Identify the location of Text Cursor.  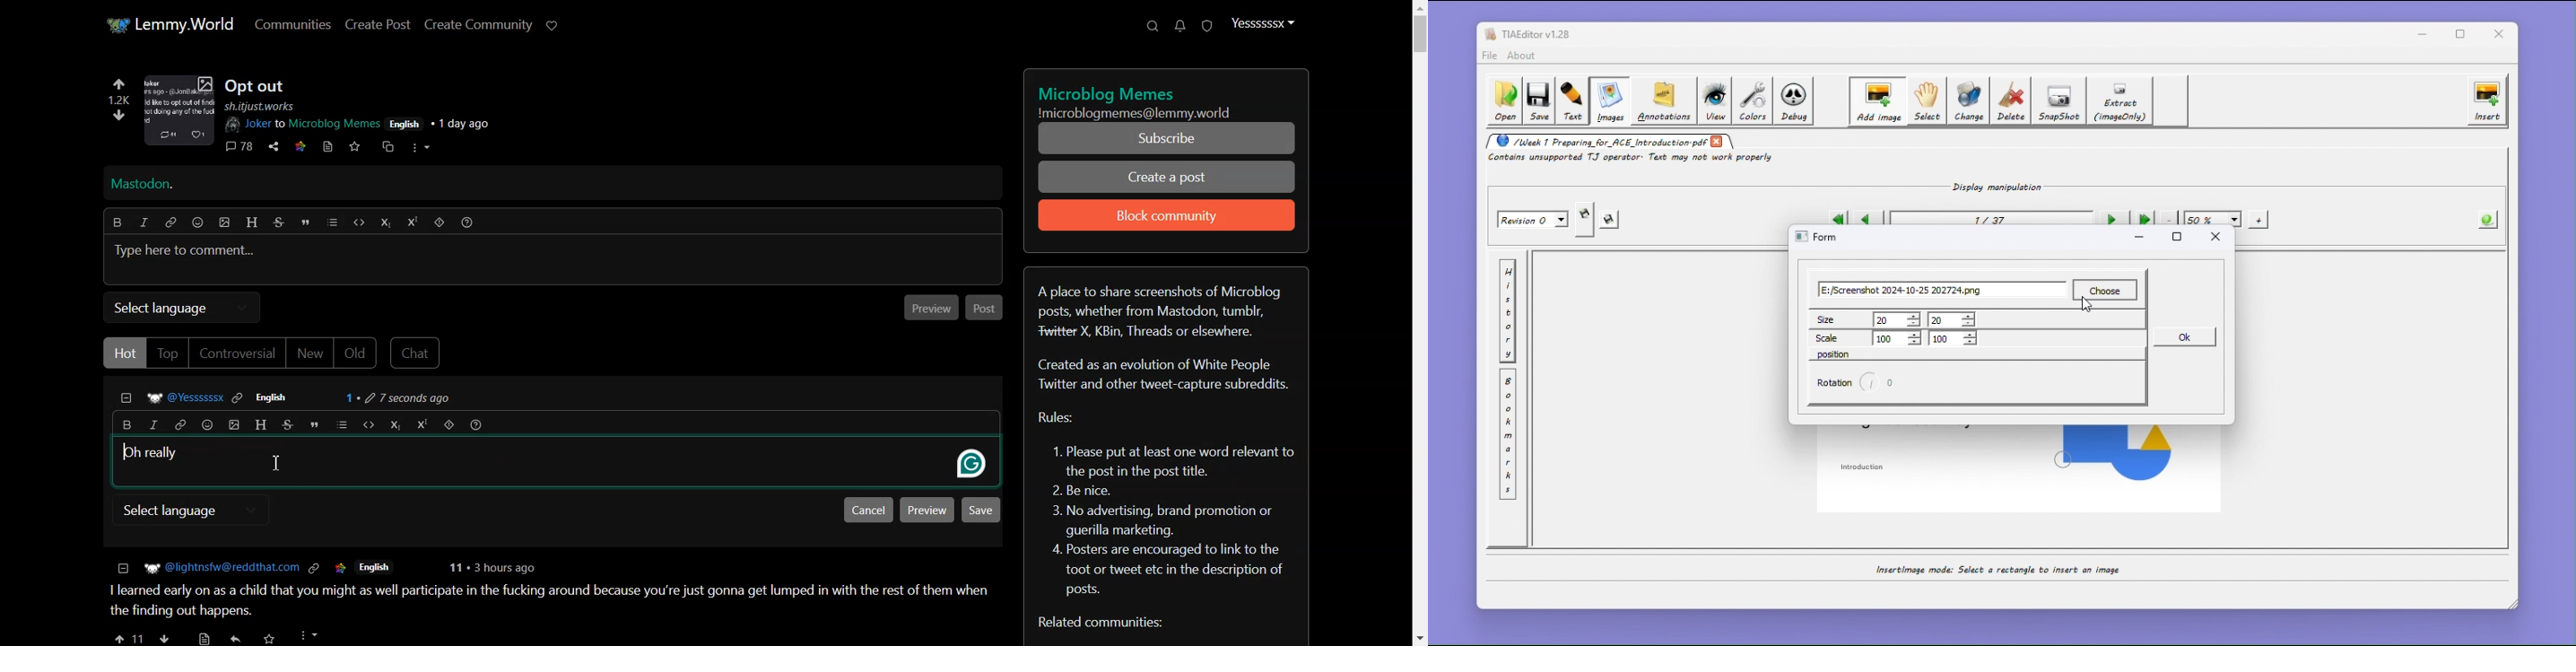
(279, 464).